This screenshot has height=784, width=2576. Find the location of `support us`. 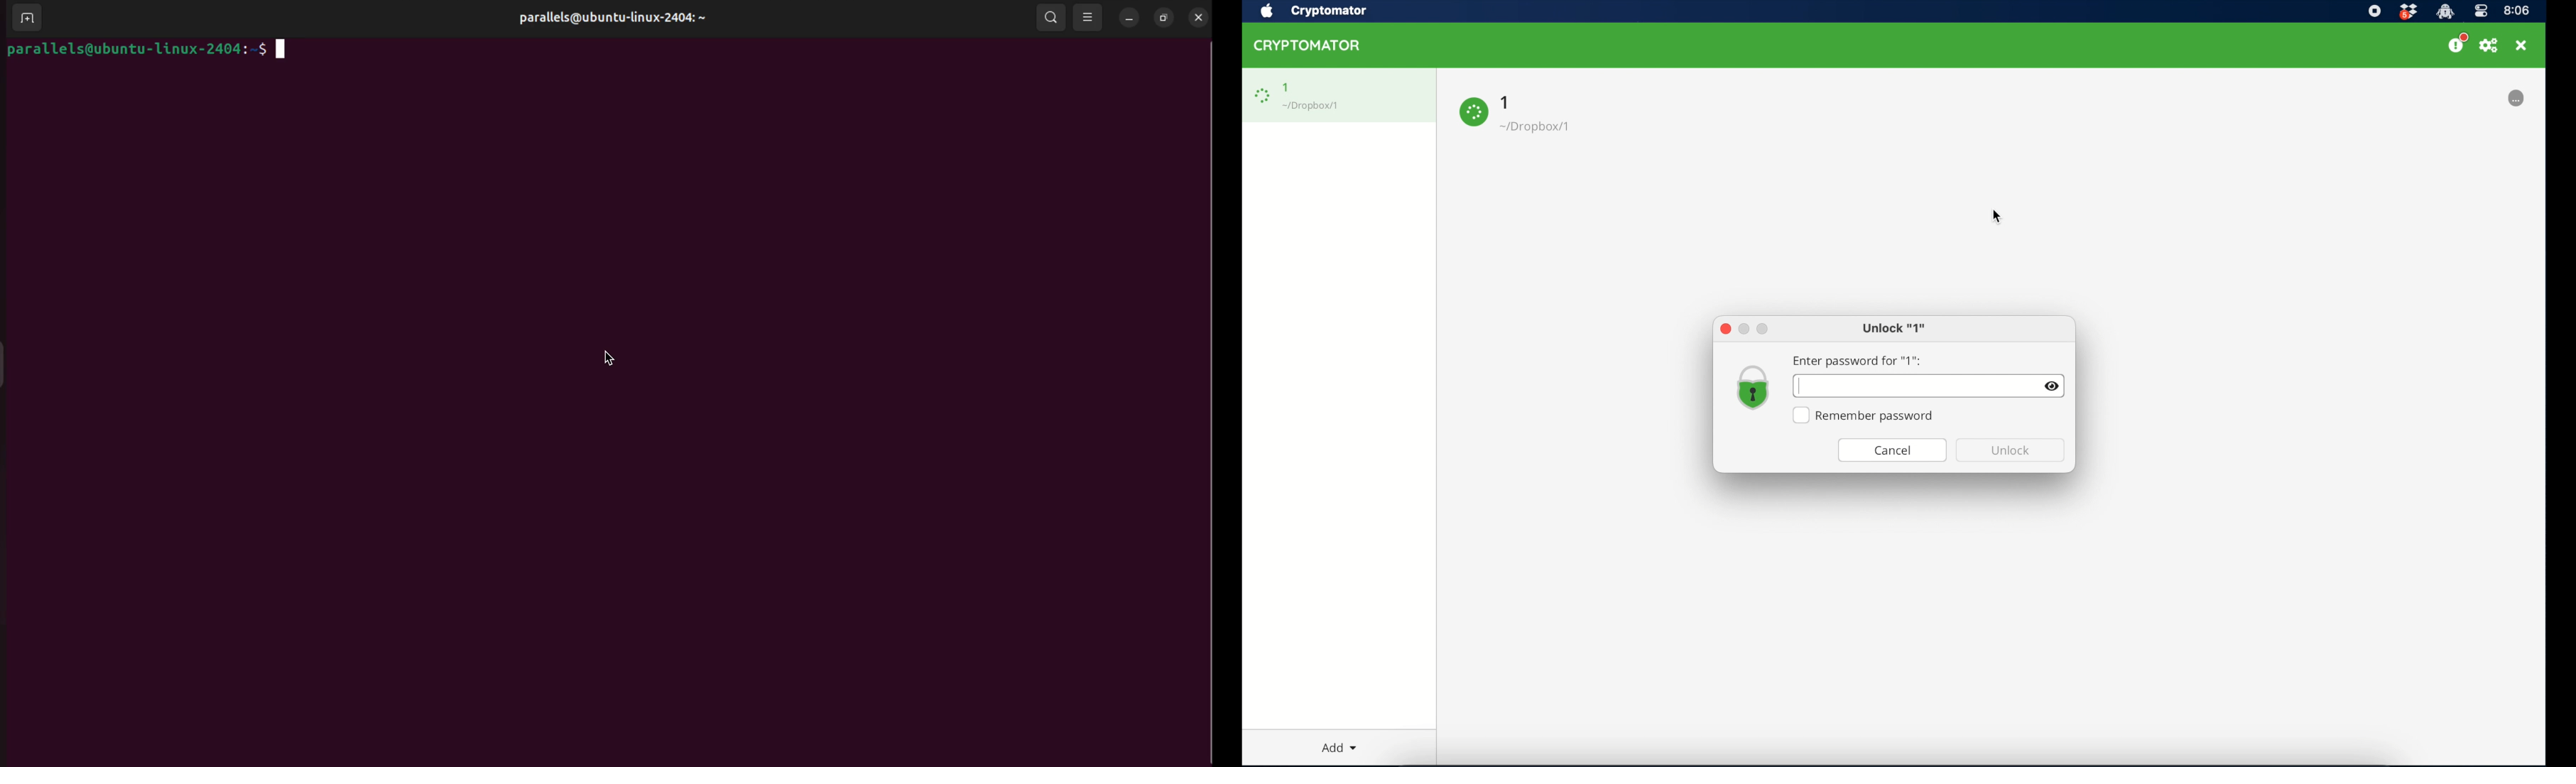

support us is located at coordinates (2457, 43).